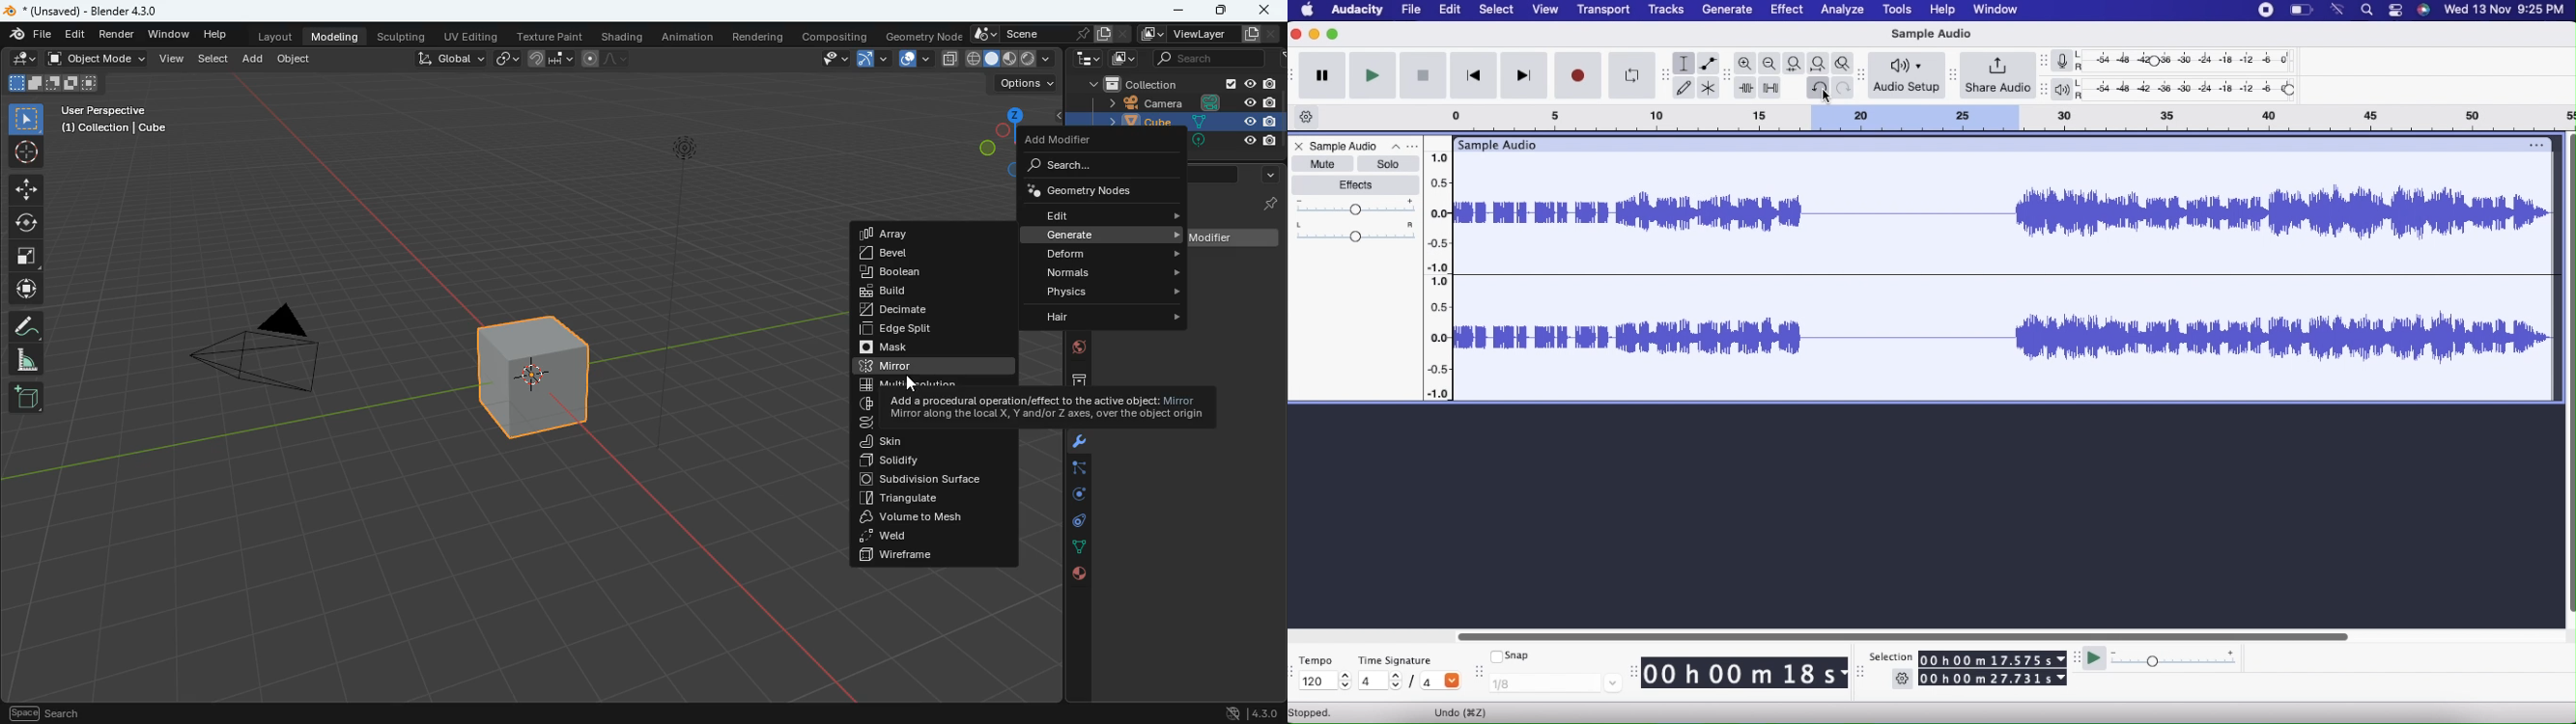 Image resolution: width=2576 pixels, height=728 pixels. I want to click on audio track, so click(2005, 213).